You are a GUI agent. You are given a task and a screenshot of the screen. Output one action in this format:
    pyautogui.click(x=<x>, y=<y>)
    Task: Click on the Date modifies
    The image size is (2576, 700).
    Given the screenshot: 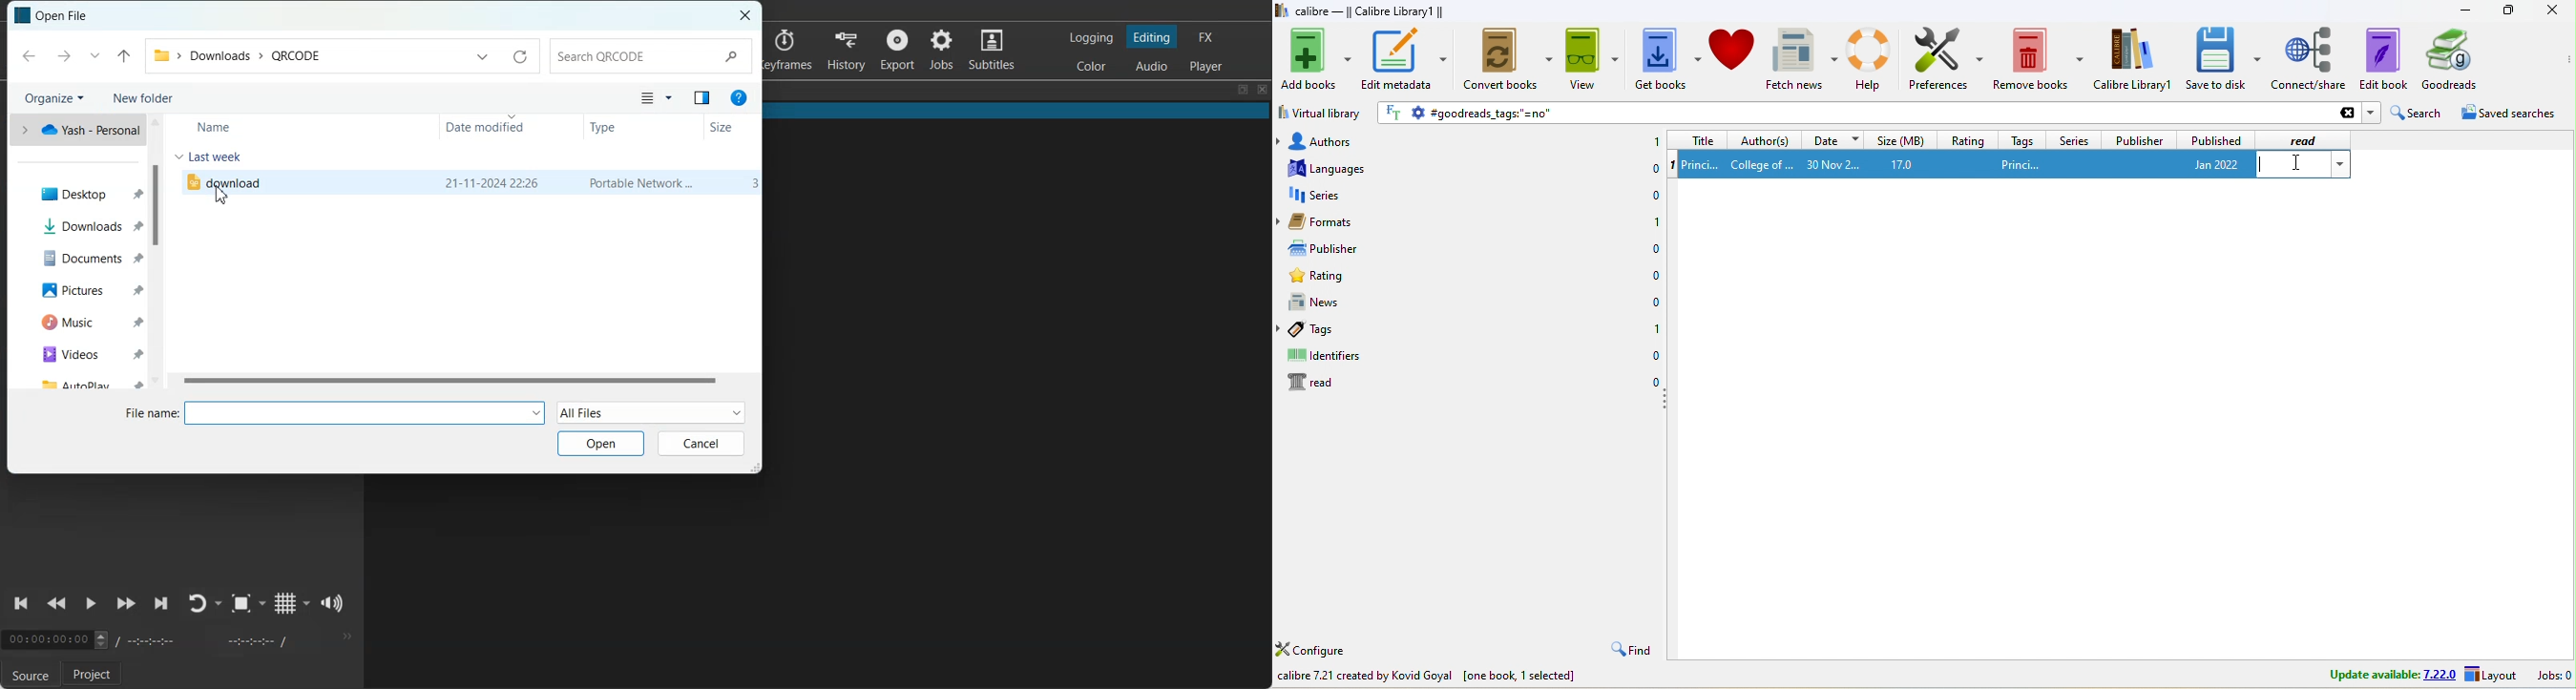 What is the action you would take?
    pyautogui.click(x=492, y=126)
    